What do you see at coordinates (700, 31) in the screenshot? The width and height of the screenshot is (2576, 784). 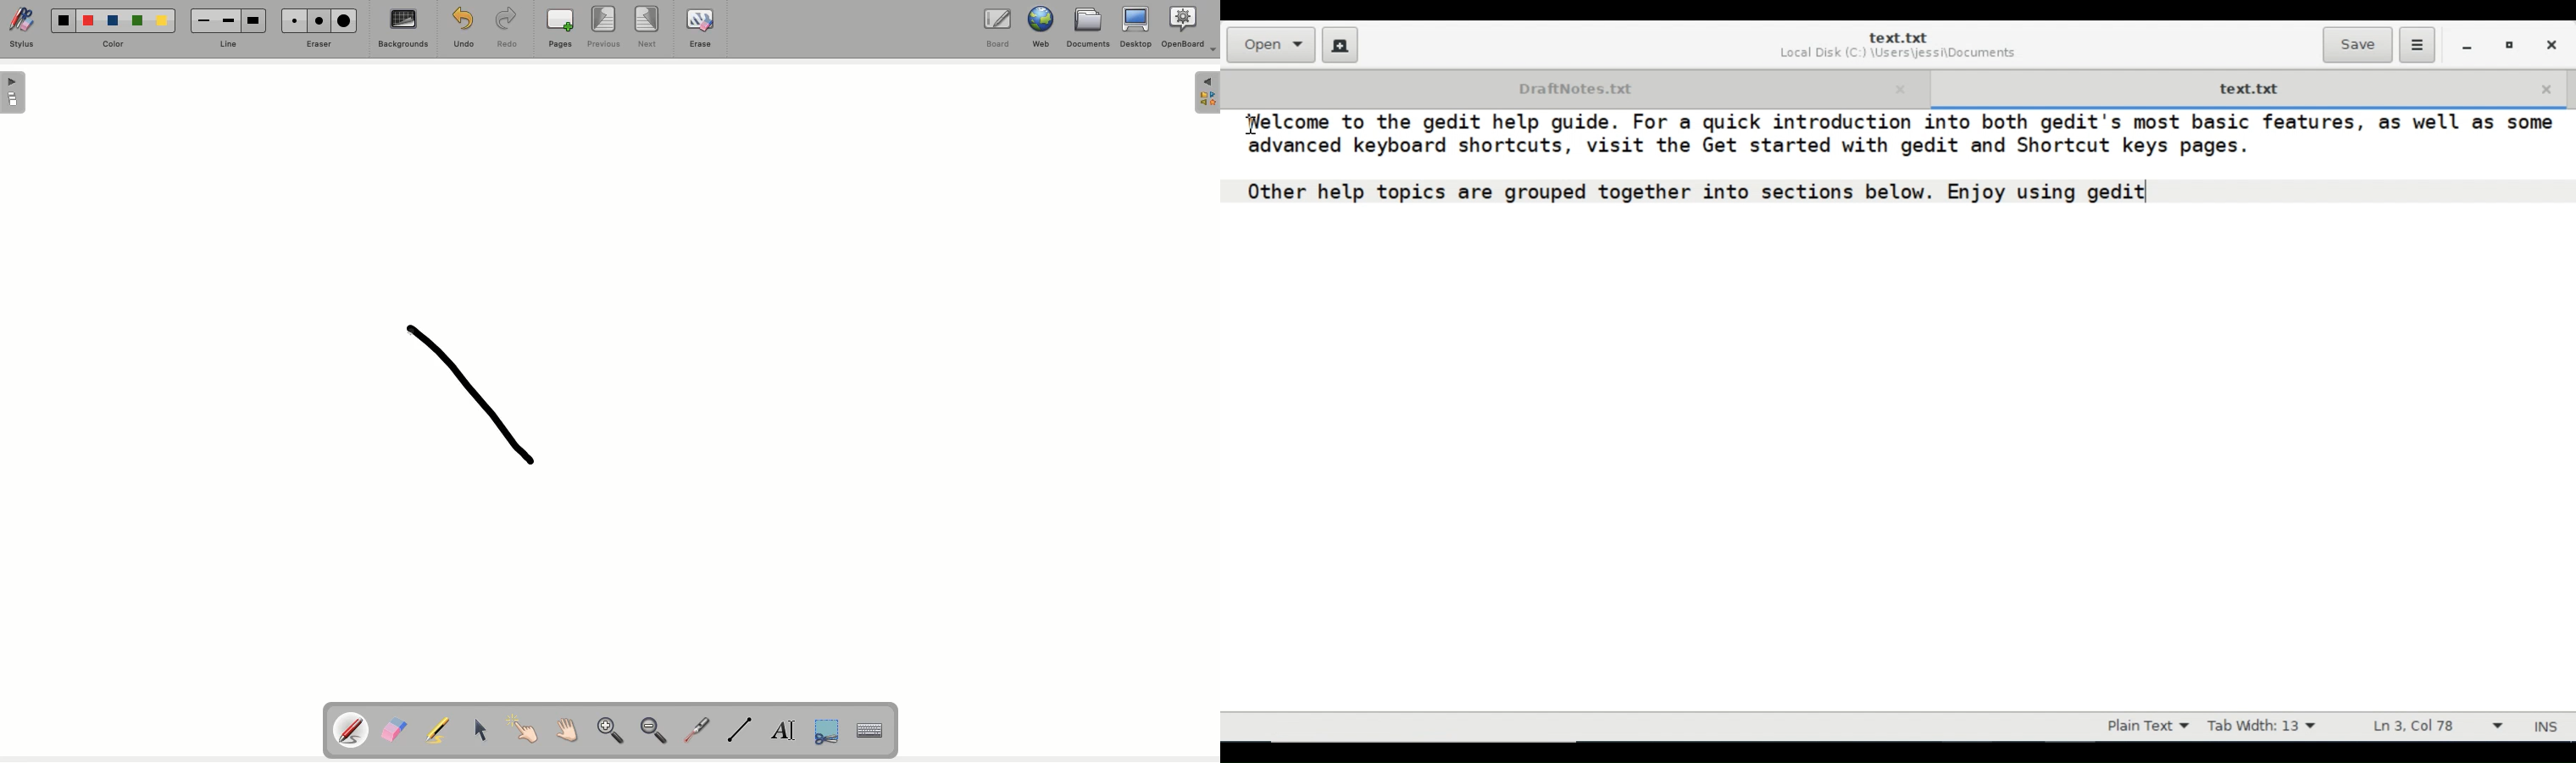 I see `Erase` at bounding box center [700, 31].